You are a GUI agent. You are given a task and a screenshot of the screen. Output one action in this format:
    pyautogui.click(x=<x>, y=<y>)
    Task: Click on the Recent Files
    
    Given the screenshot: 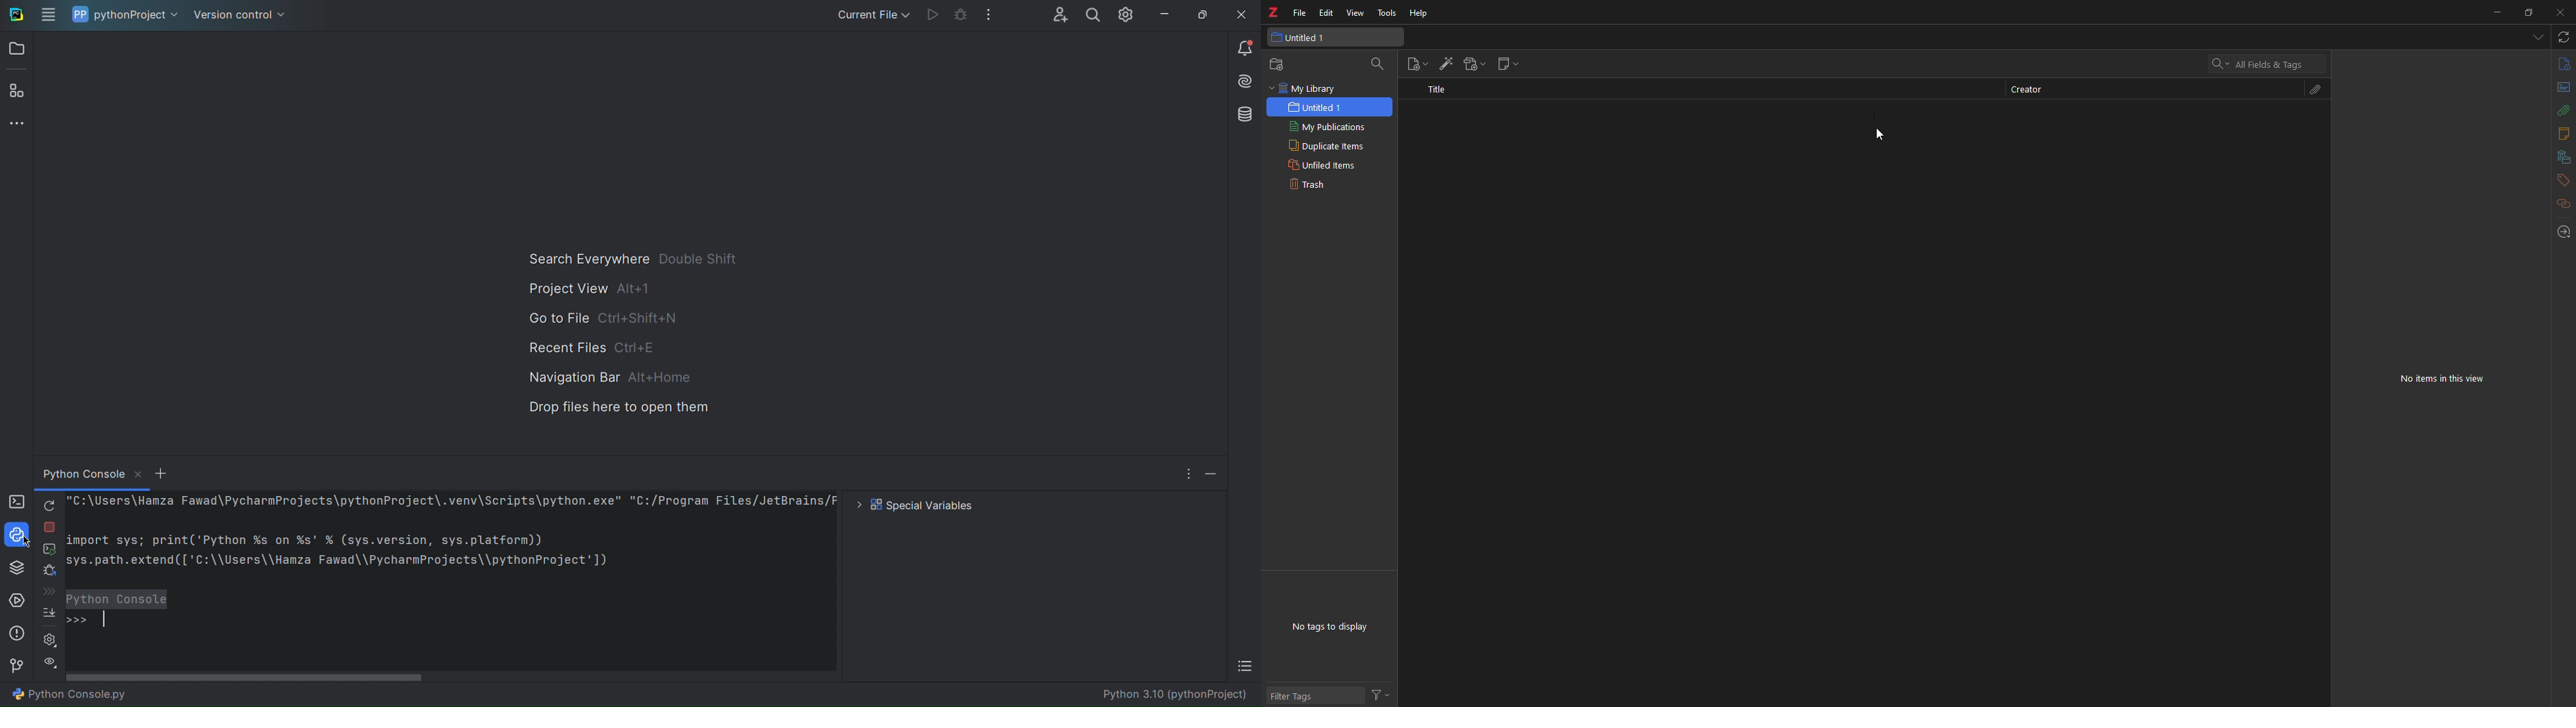 What is the action you would take?
    pyautogui.click(x=594, y=348)
    